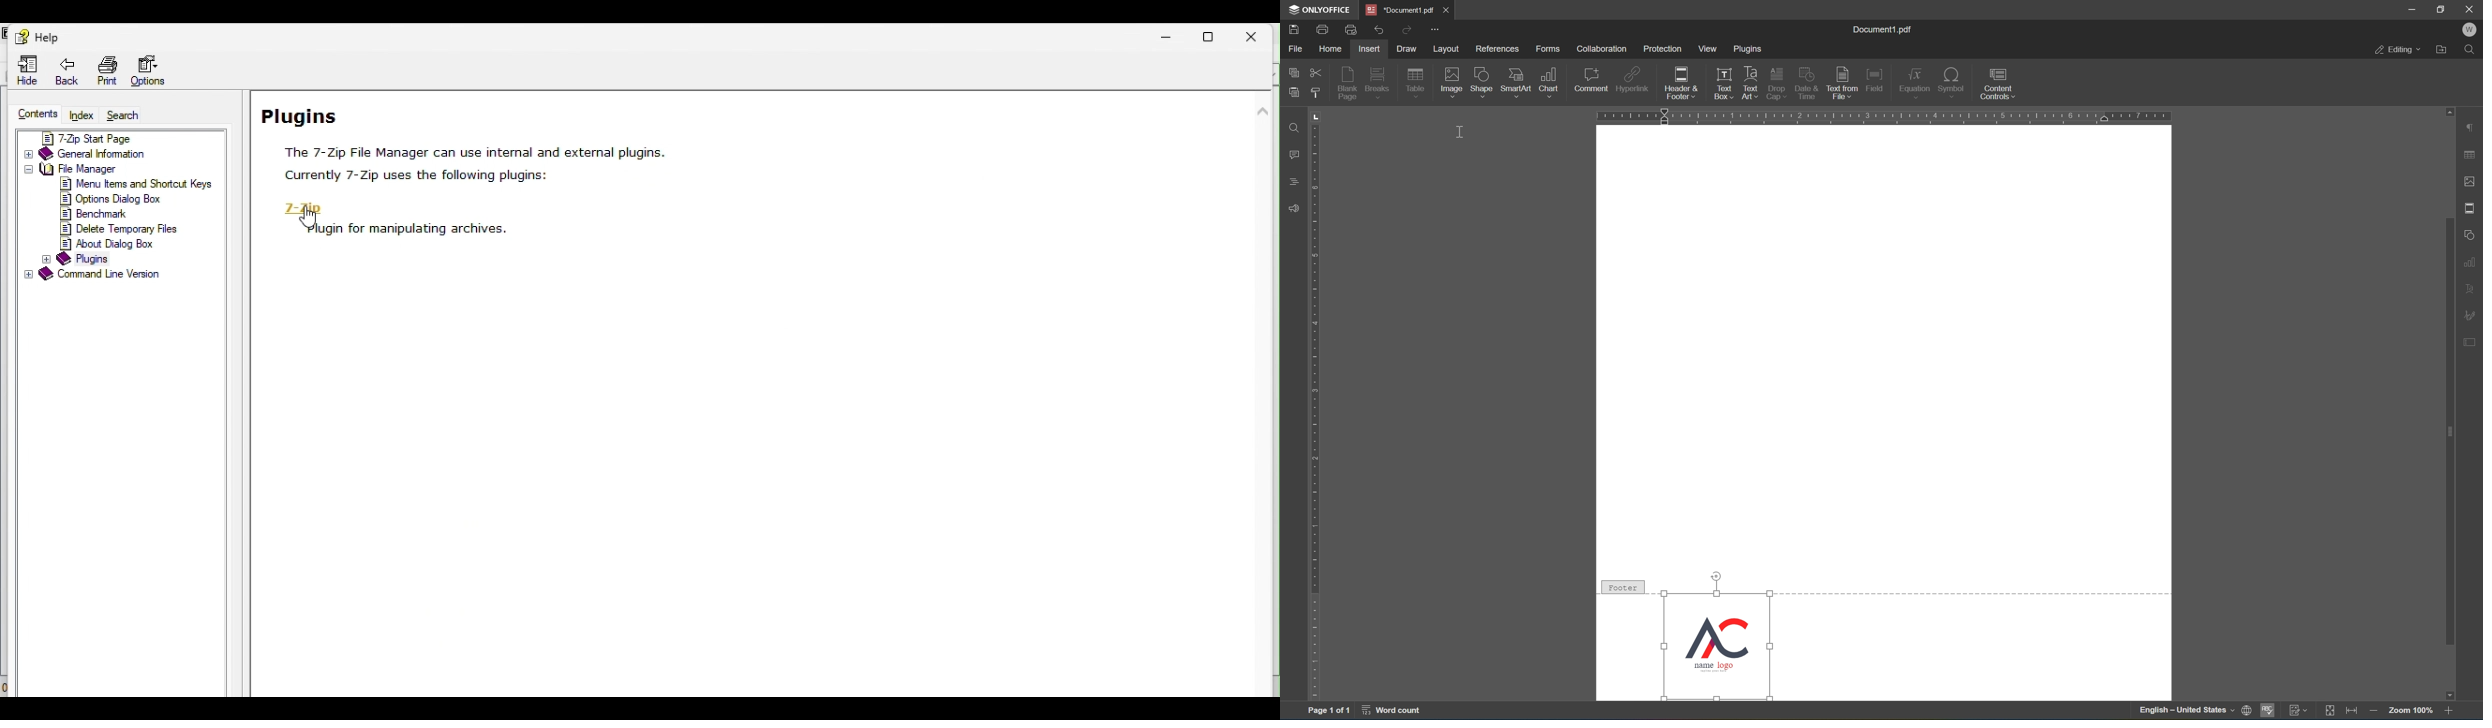  What do you see at coordinates (1449, 83) in the screenshot?
I see `image` at bounding box center [1449, 83].